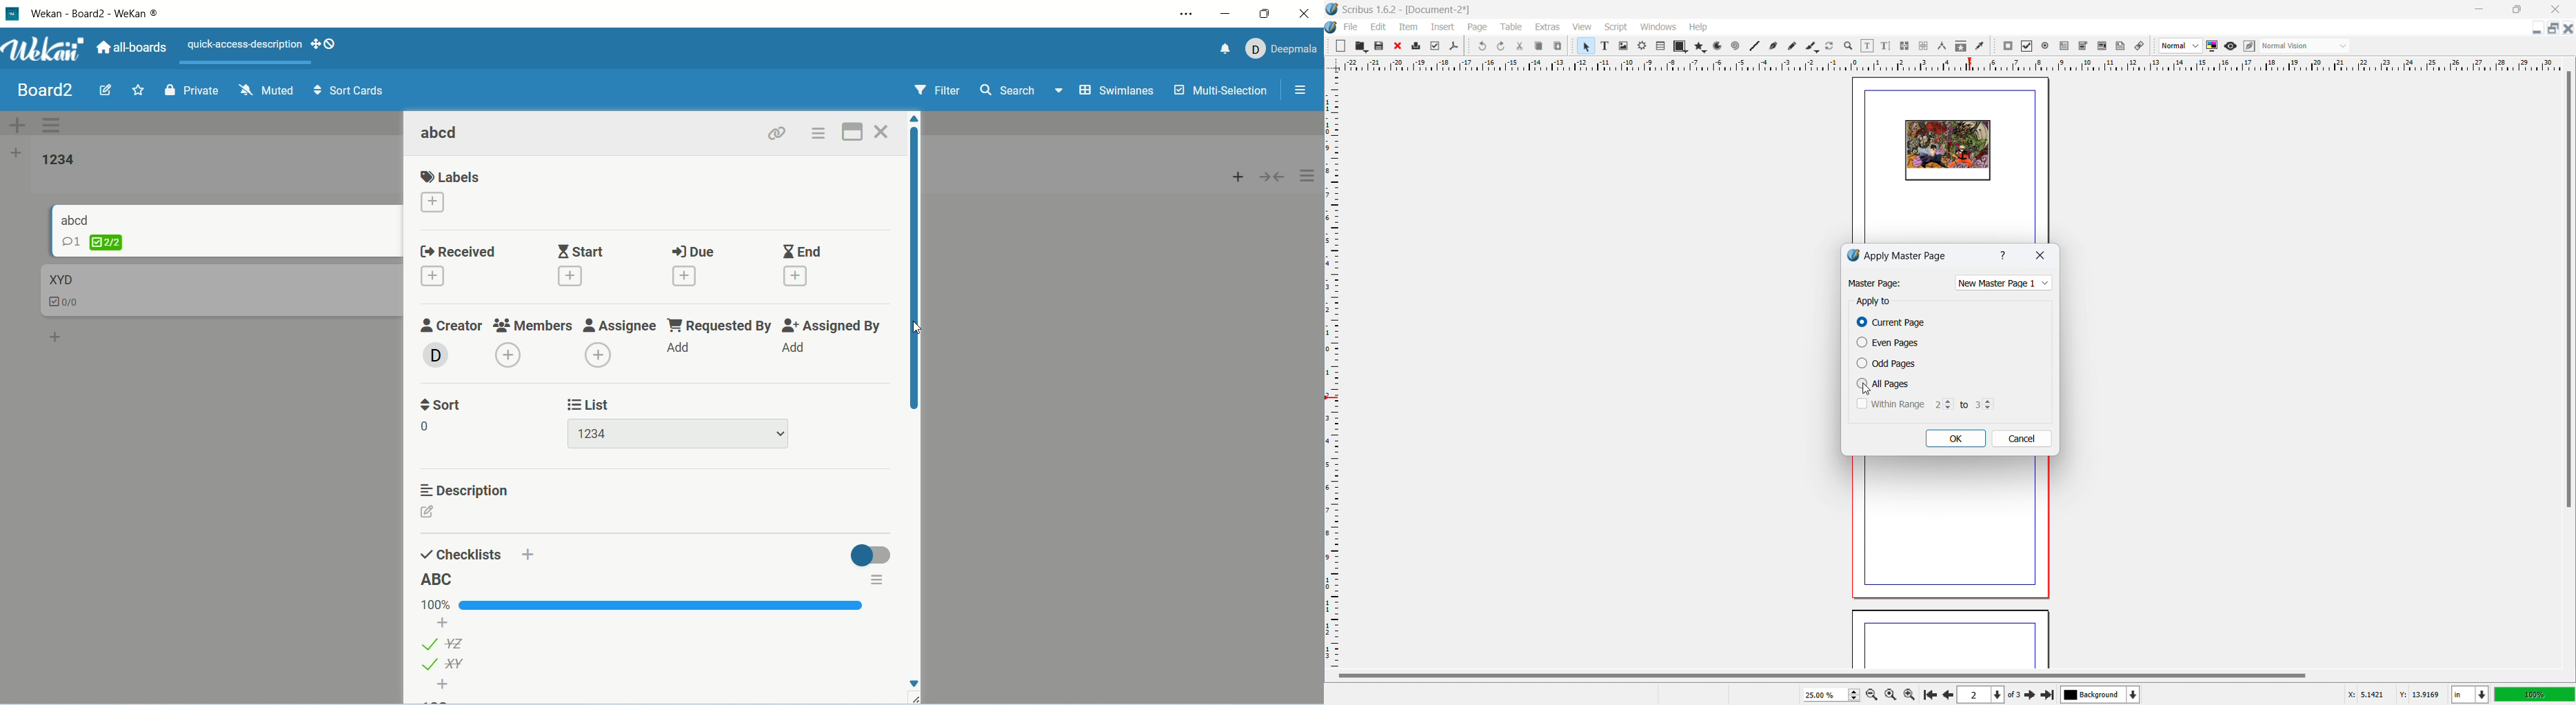  I want to click on file, so click(1350, 27).